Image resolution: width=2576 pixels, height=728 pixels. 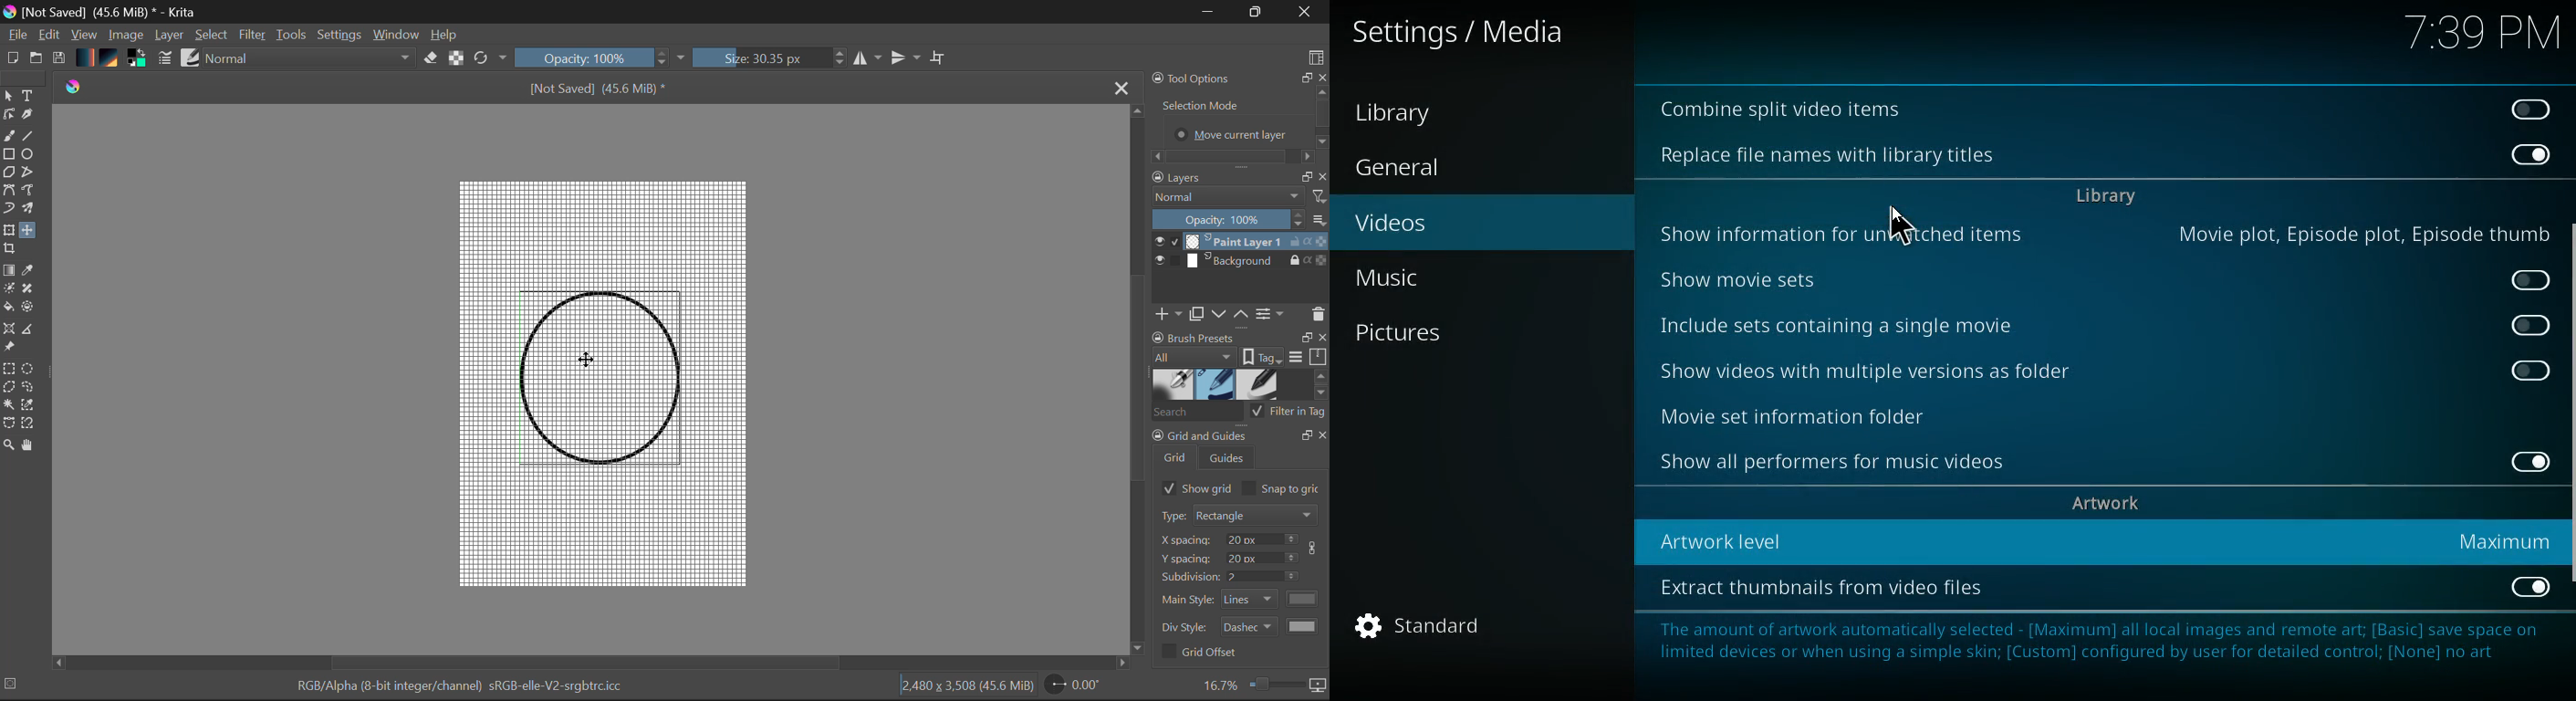 I want to click on show all performers, so click(x=1840, y=464).